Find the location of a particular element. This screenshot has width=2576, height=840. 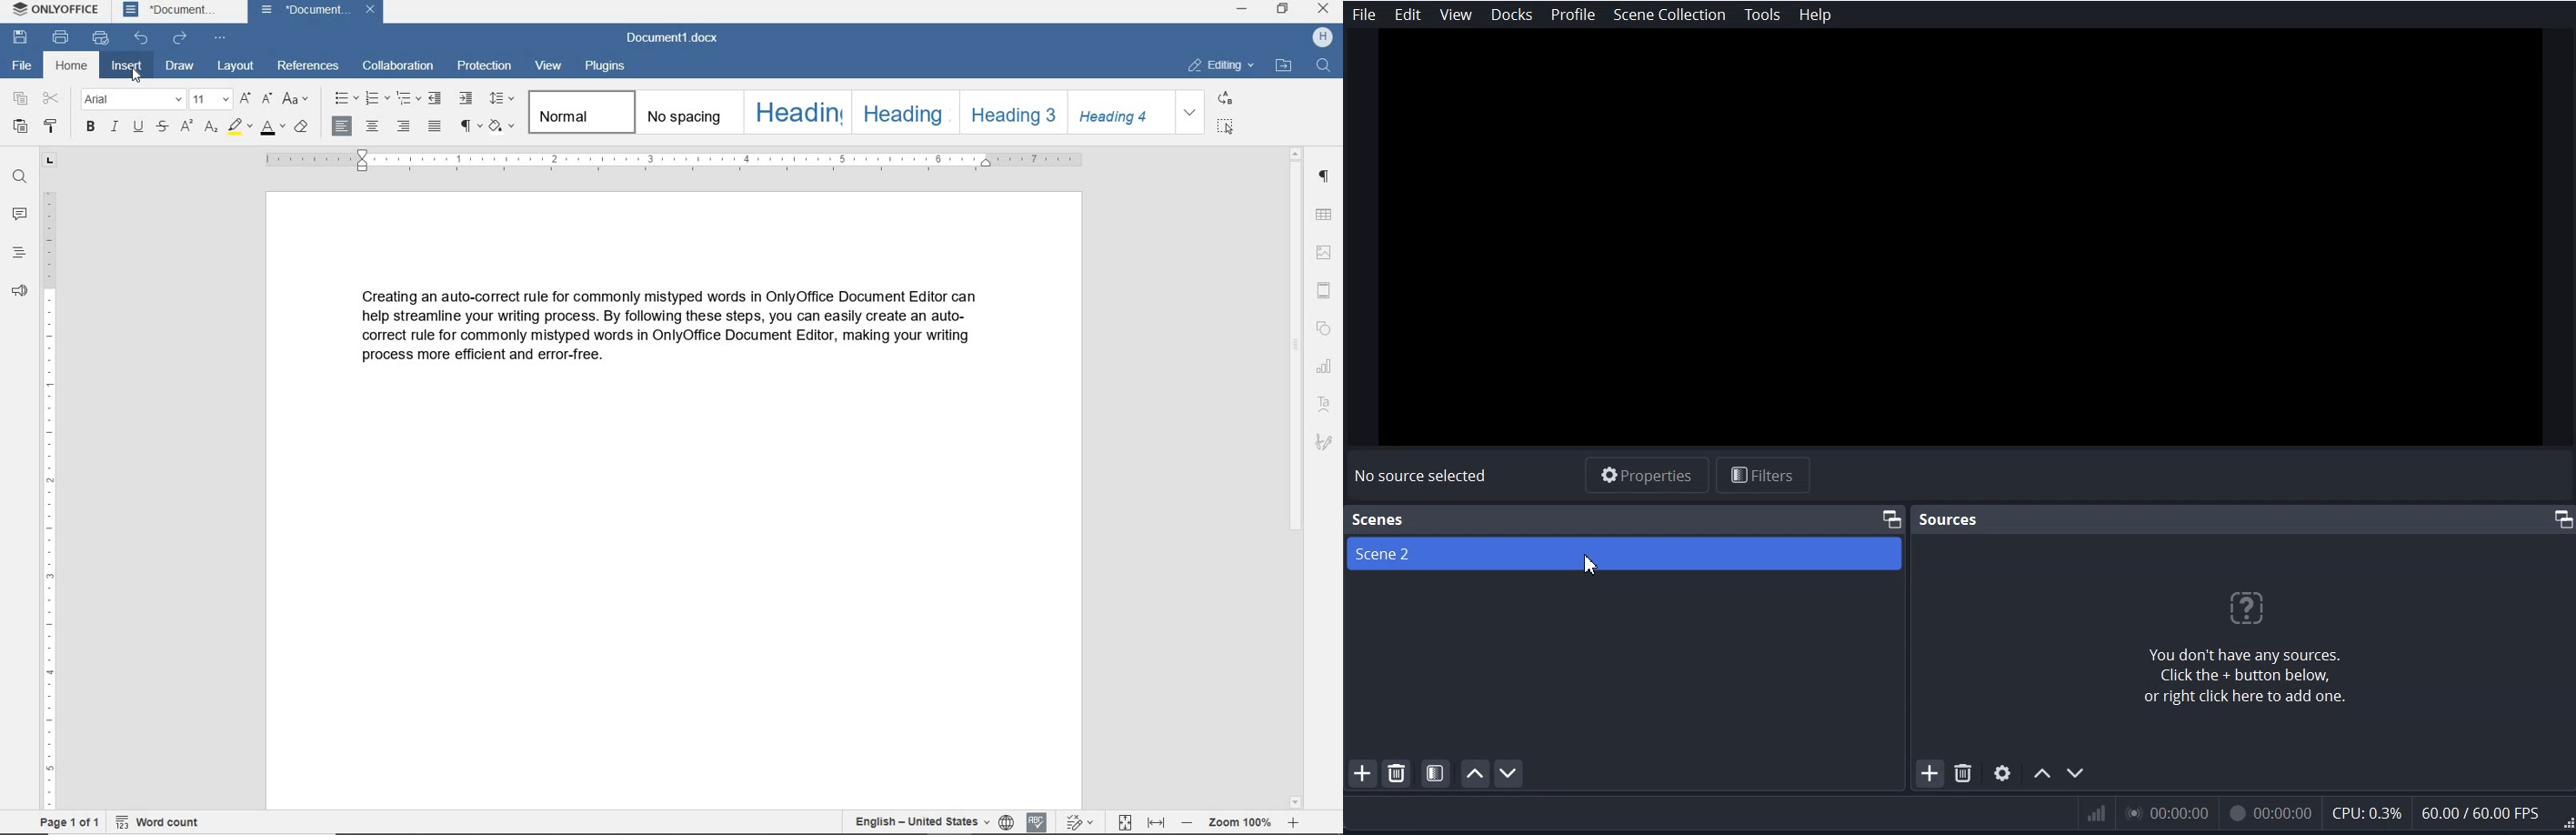

Remove selected Scene is located at coordinates (1397, 773).